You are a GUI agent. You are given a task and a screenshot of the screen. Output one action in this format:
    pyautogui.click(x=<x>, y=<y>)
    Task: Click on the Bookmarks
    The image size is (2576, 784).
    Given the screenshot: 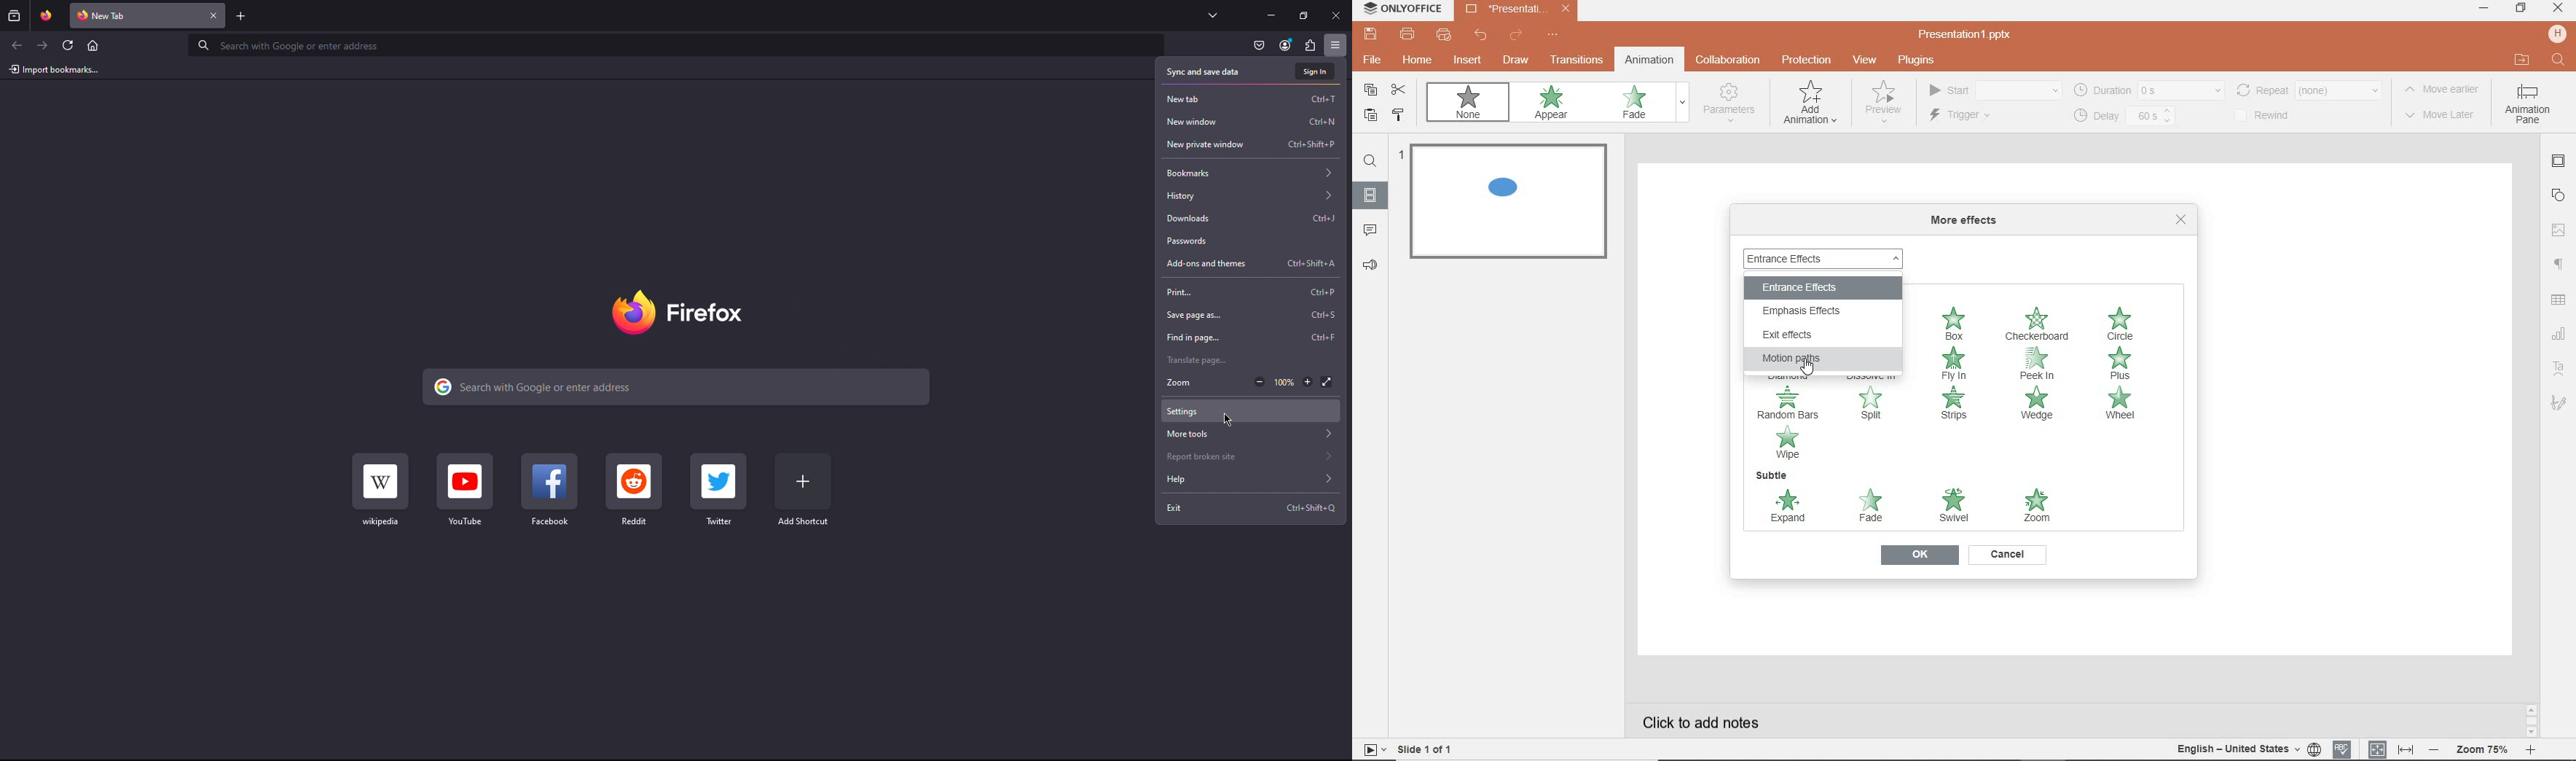 What is the action you would take?
    pyautogui.click(x=1251, y=173)
    